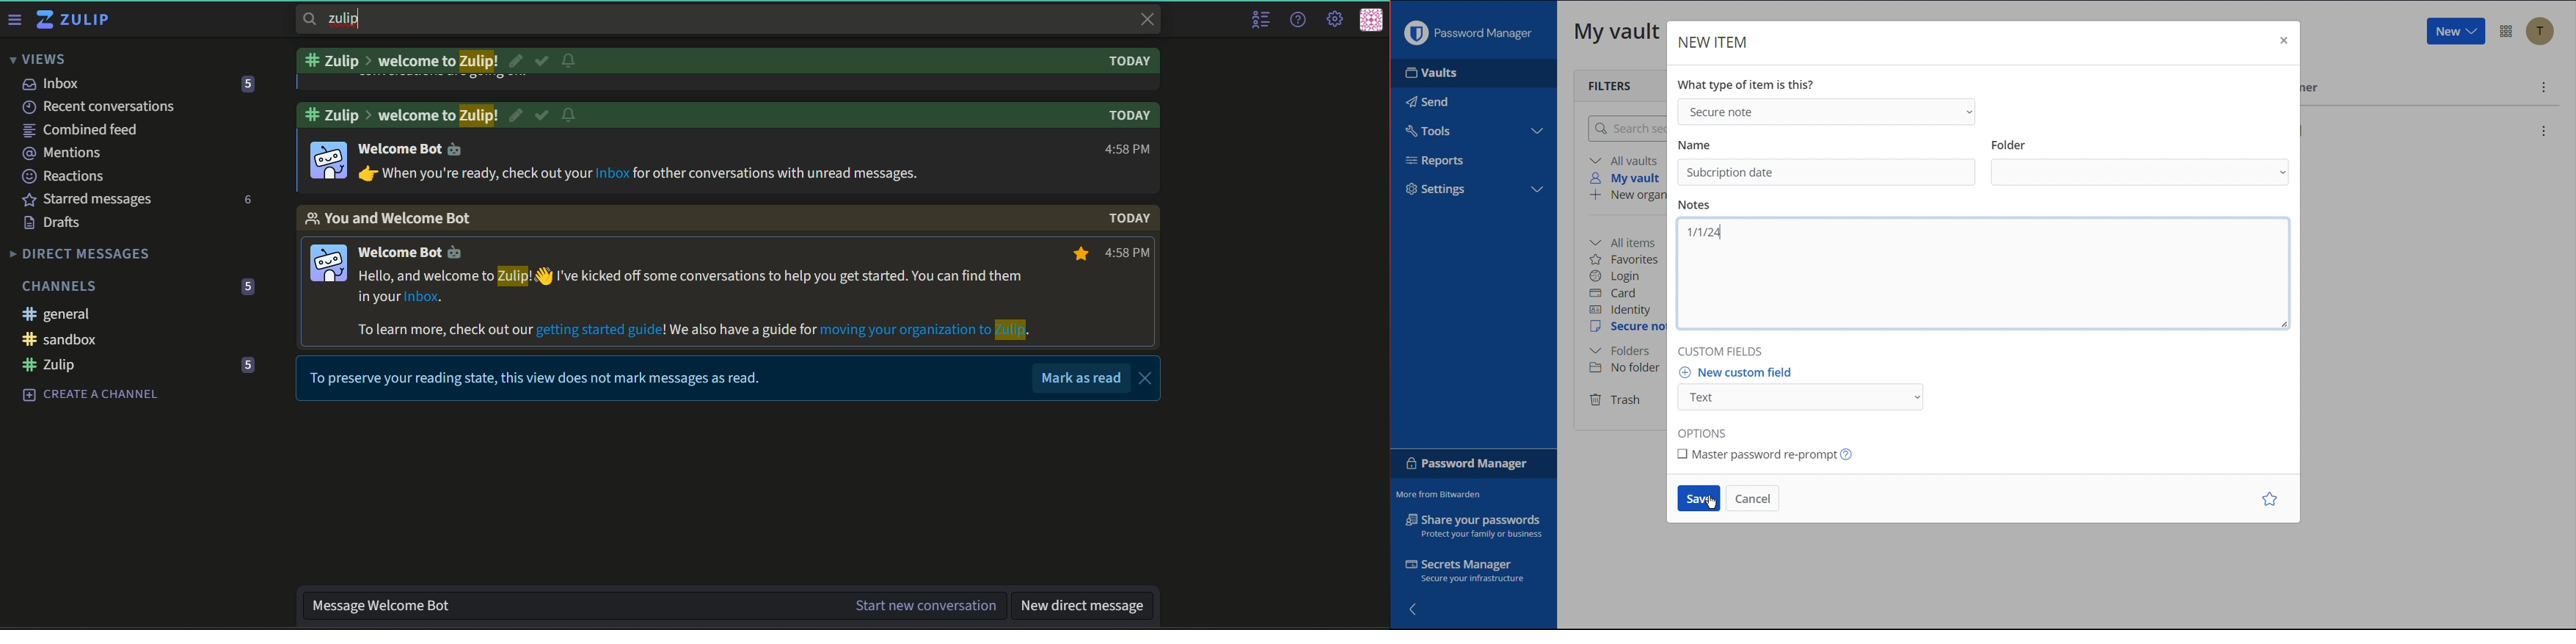  Describe the element at coordinates (1625, 259) in the screenshot. I see `Favorites` at that location.